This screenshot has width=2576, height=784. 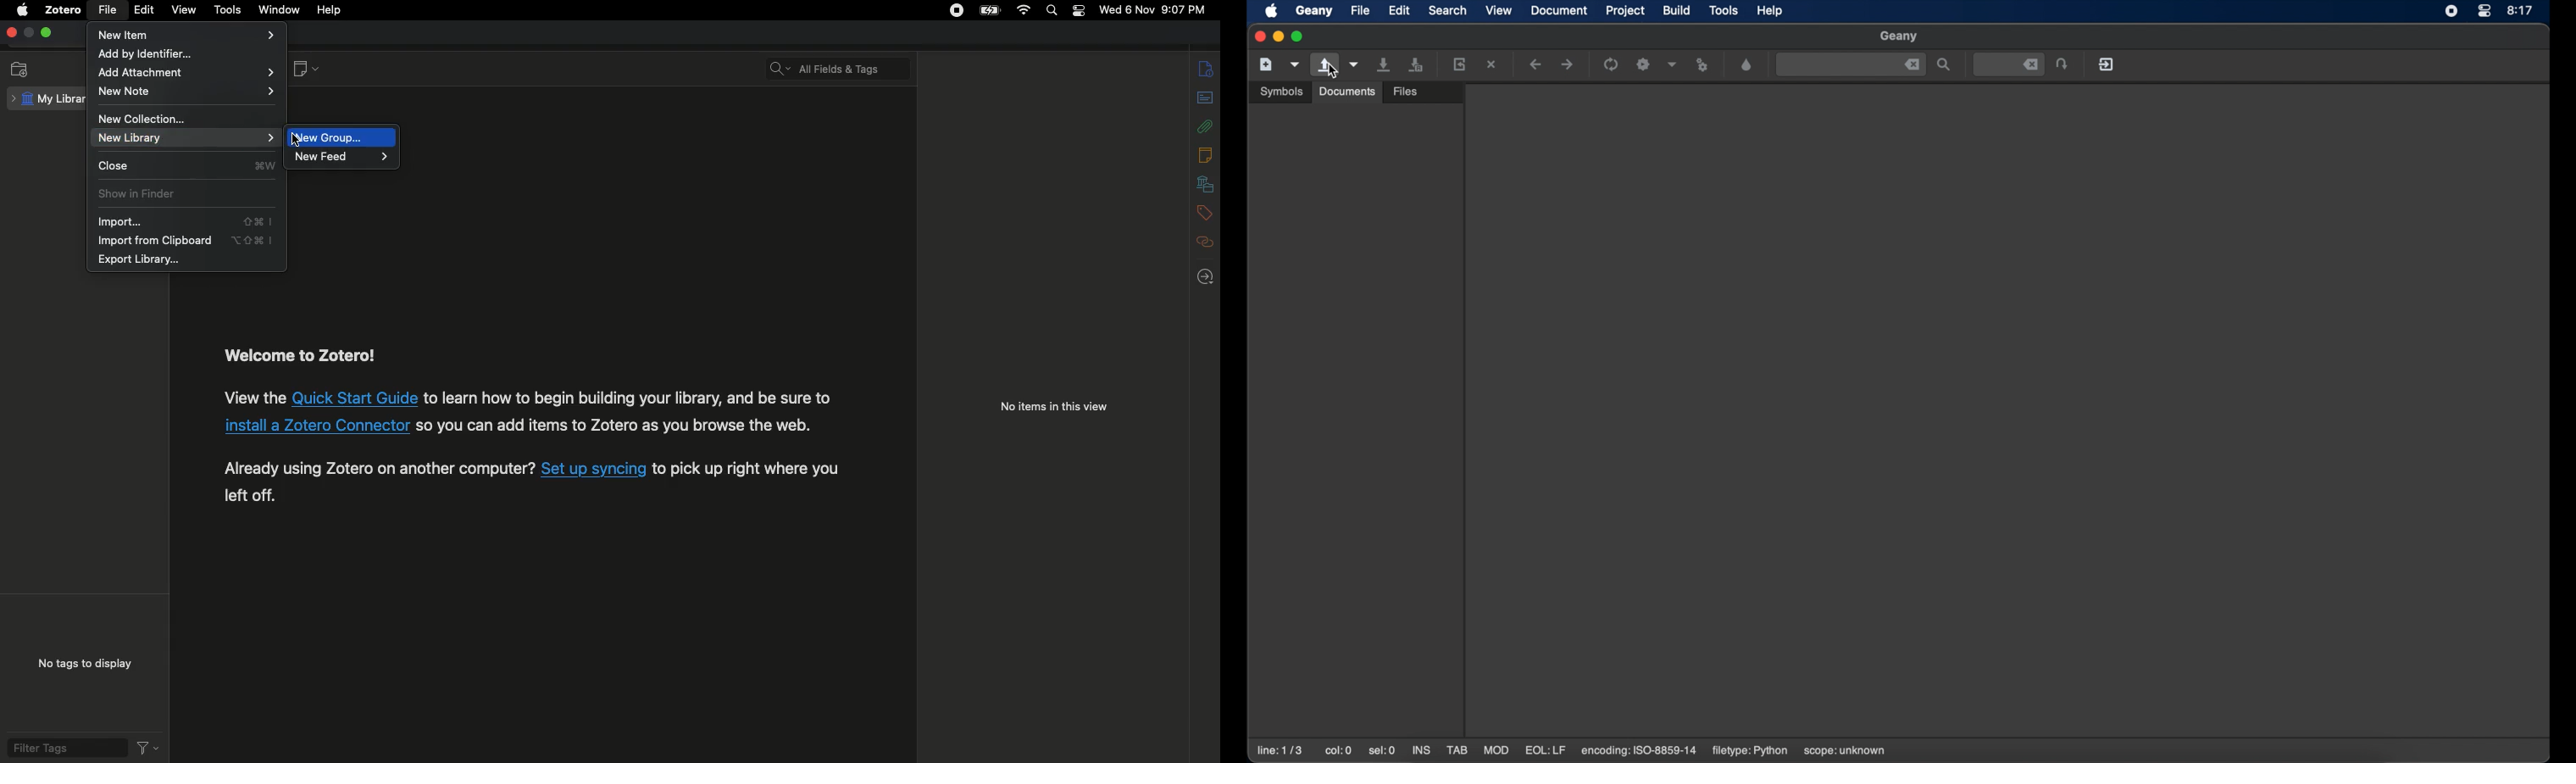 What do you see at coordinates (1205, 185) in the screenshot?
I see `Libraries and collections` at bounding box center [1205, 185].